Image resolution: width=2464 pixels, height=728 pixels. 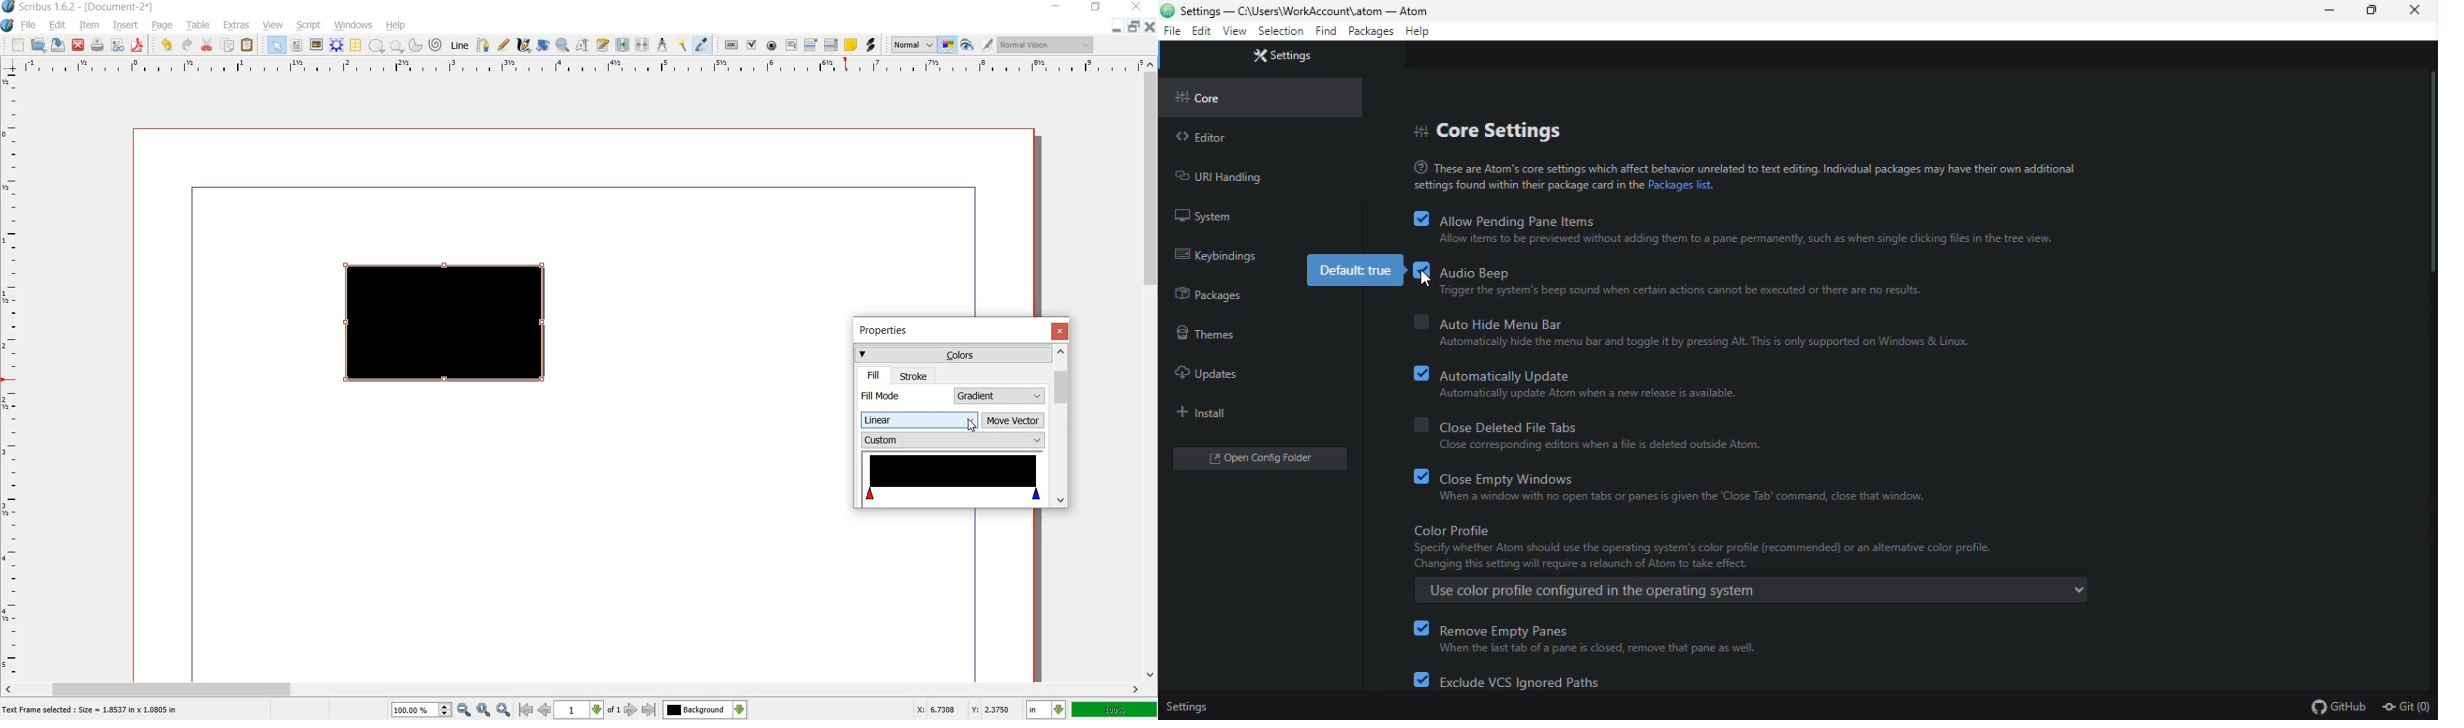 What do you see at coordinates (523, 44) in the screenshot?
I see `calligraphic line` at bounding box center [523, 44].